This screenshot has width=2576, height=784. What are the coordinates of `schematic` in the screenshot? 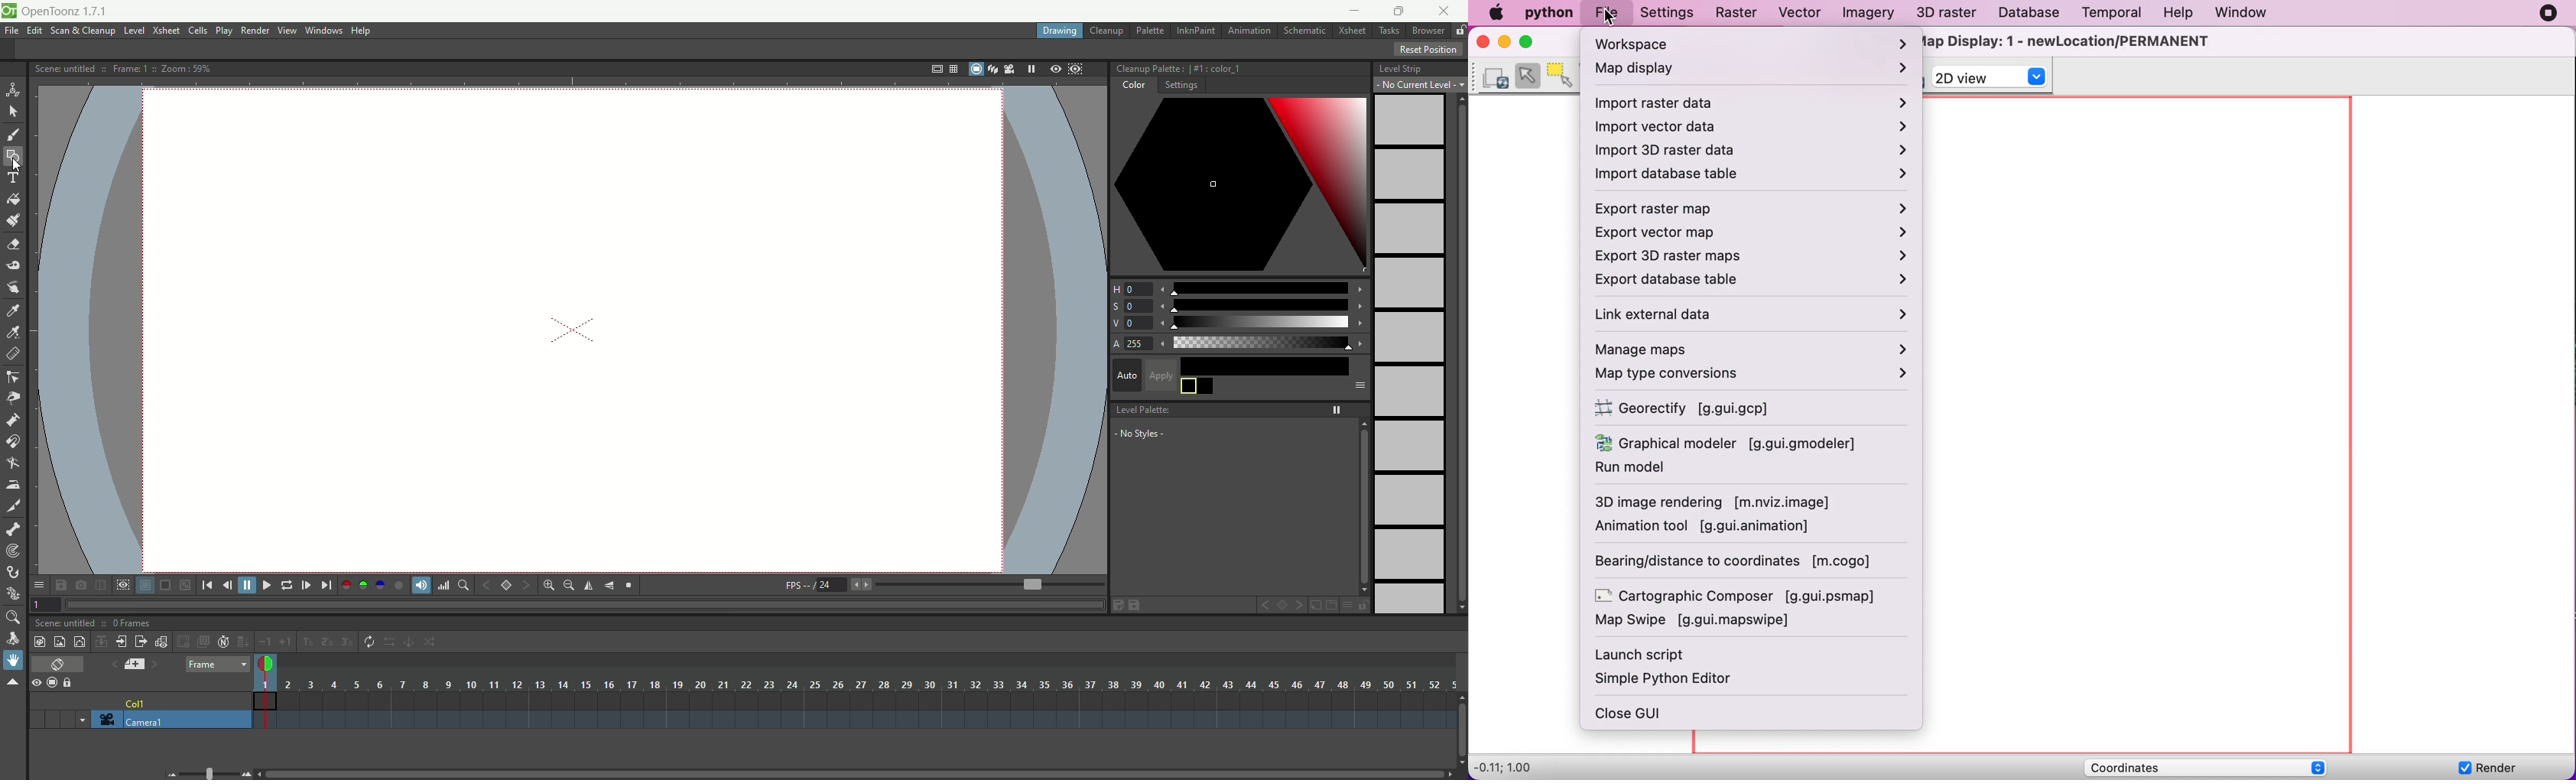 It's located at (1306, 30).